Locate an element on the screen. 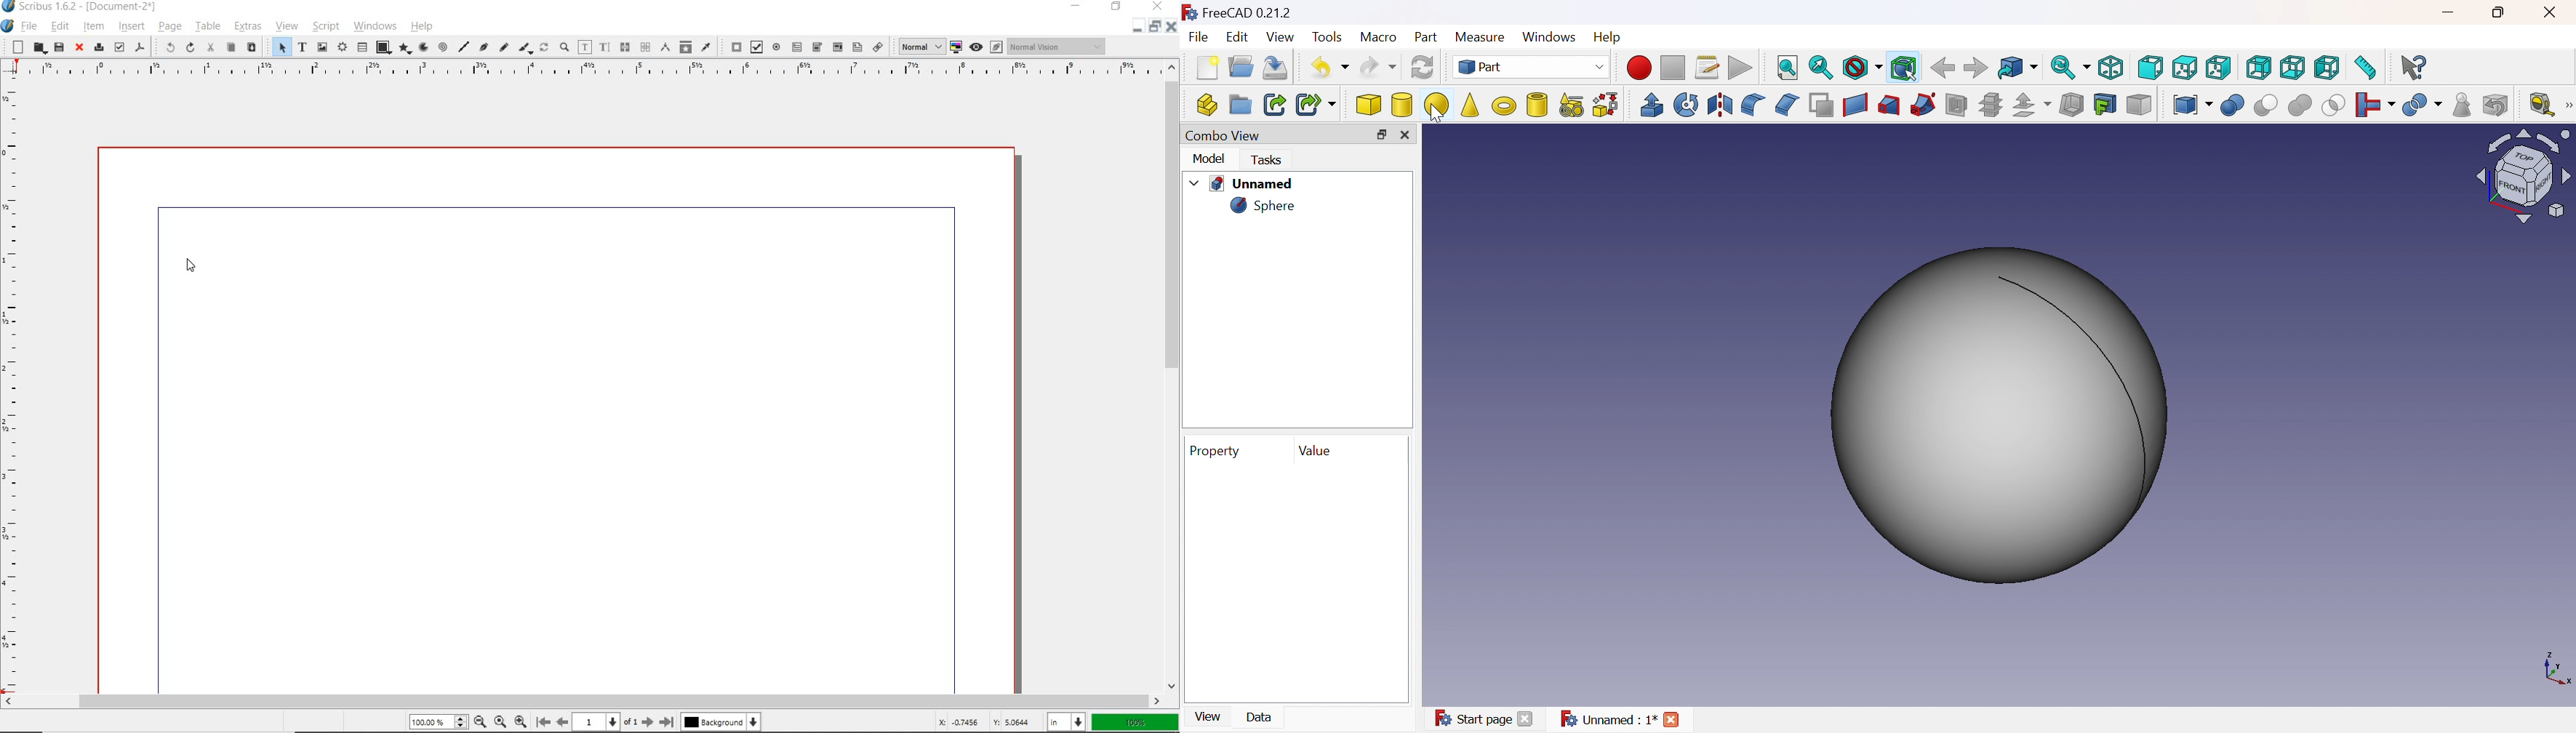 This screenshot has height=756, width=2576. redo is located at coordinates (190, 47).